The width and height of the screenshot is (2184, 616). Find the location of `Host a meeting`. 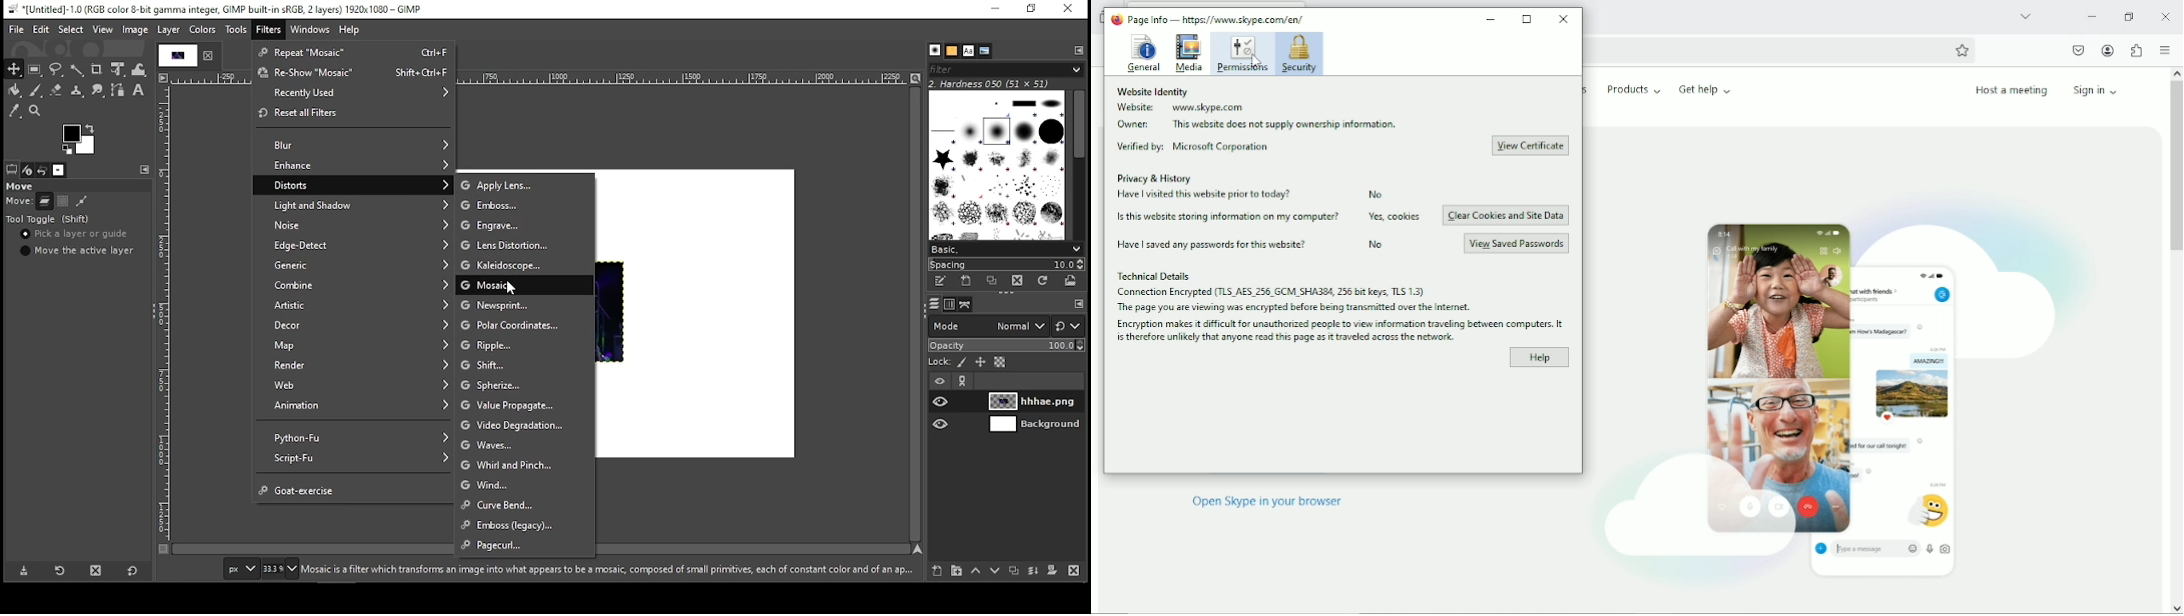

Host a meeting is located at coordinates (2010, 90).